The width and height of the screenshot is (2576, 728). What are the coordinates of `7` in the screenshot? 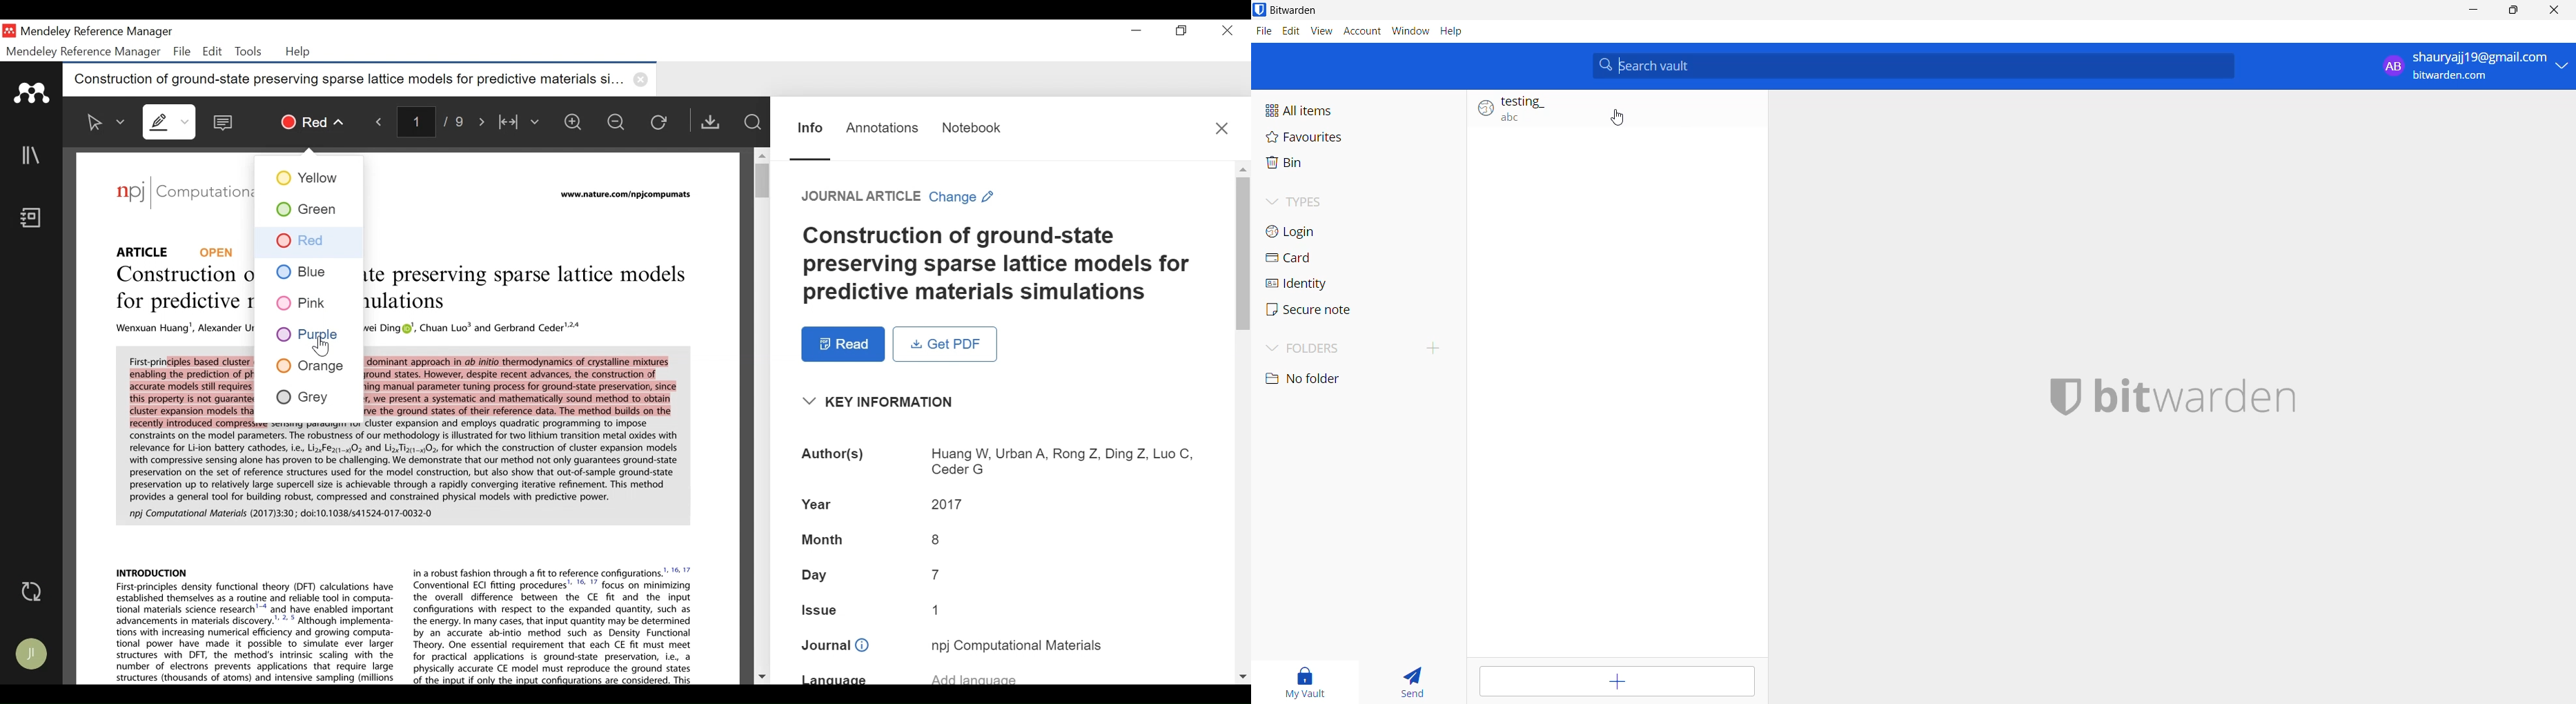 It's located at (941, 576).